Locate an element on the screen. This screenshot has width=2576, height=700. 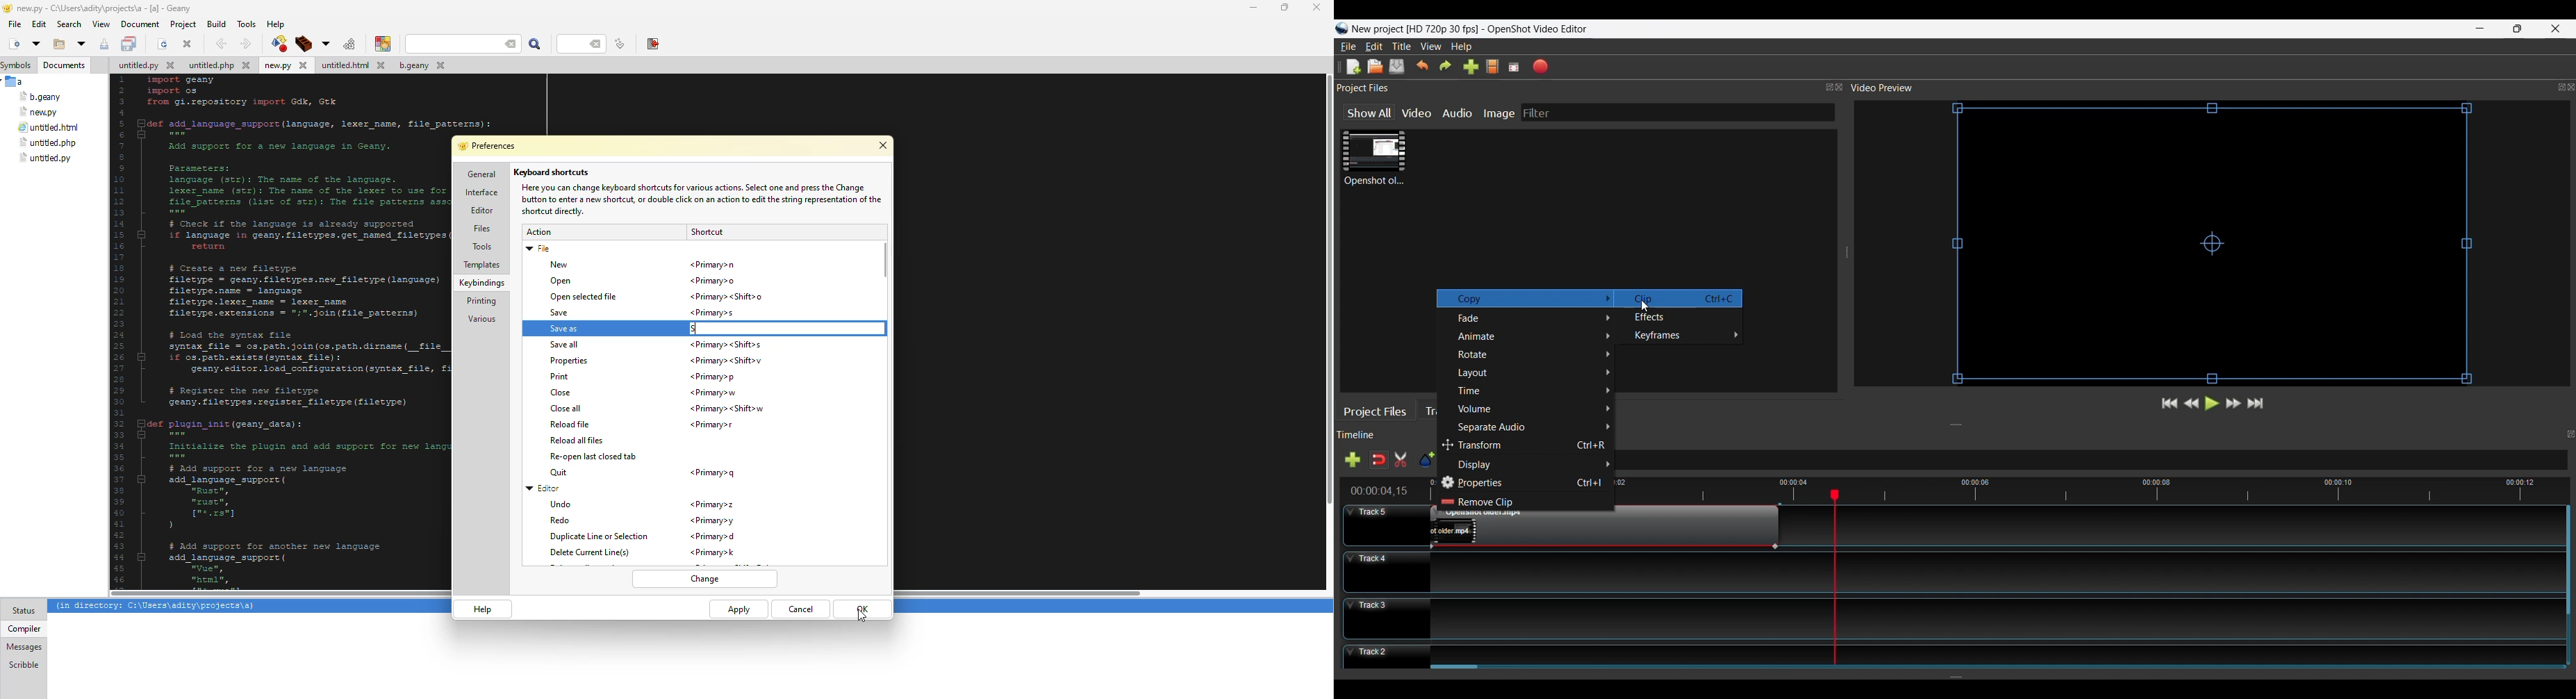
editor is located at coordinates (543, 488).